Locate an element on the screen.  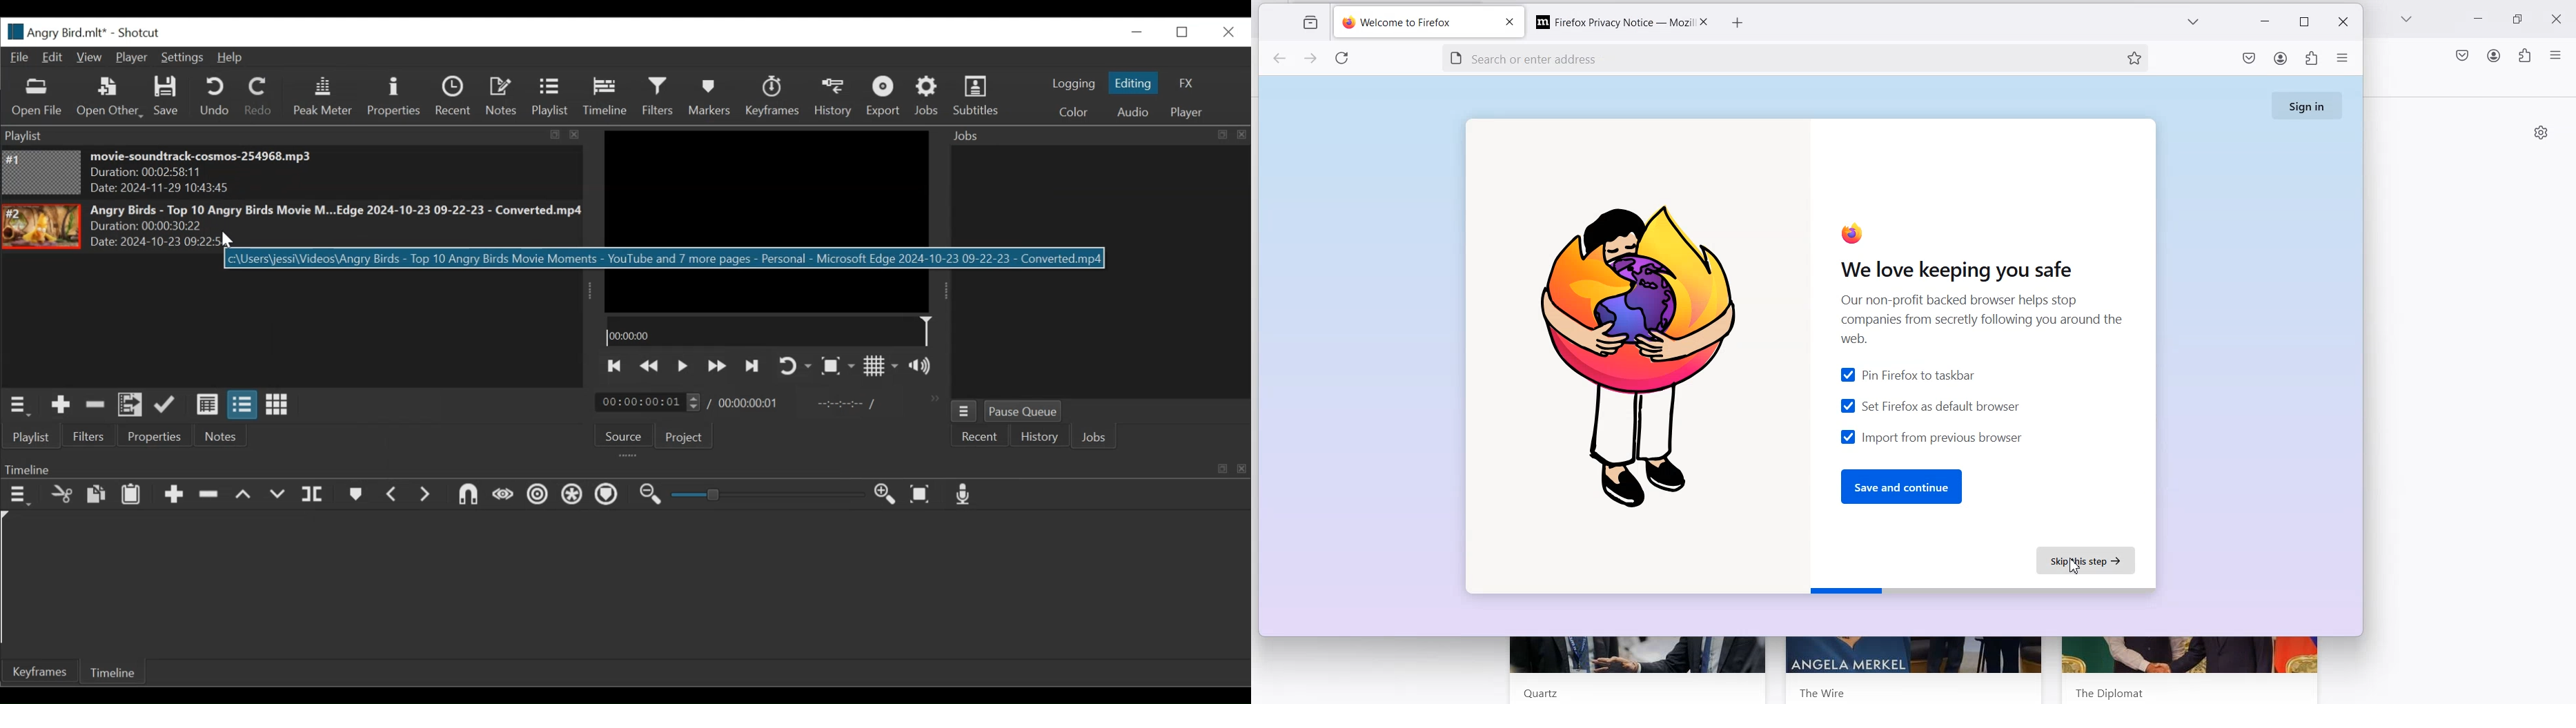
save to pocket is located at coordinates (2249, 61).